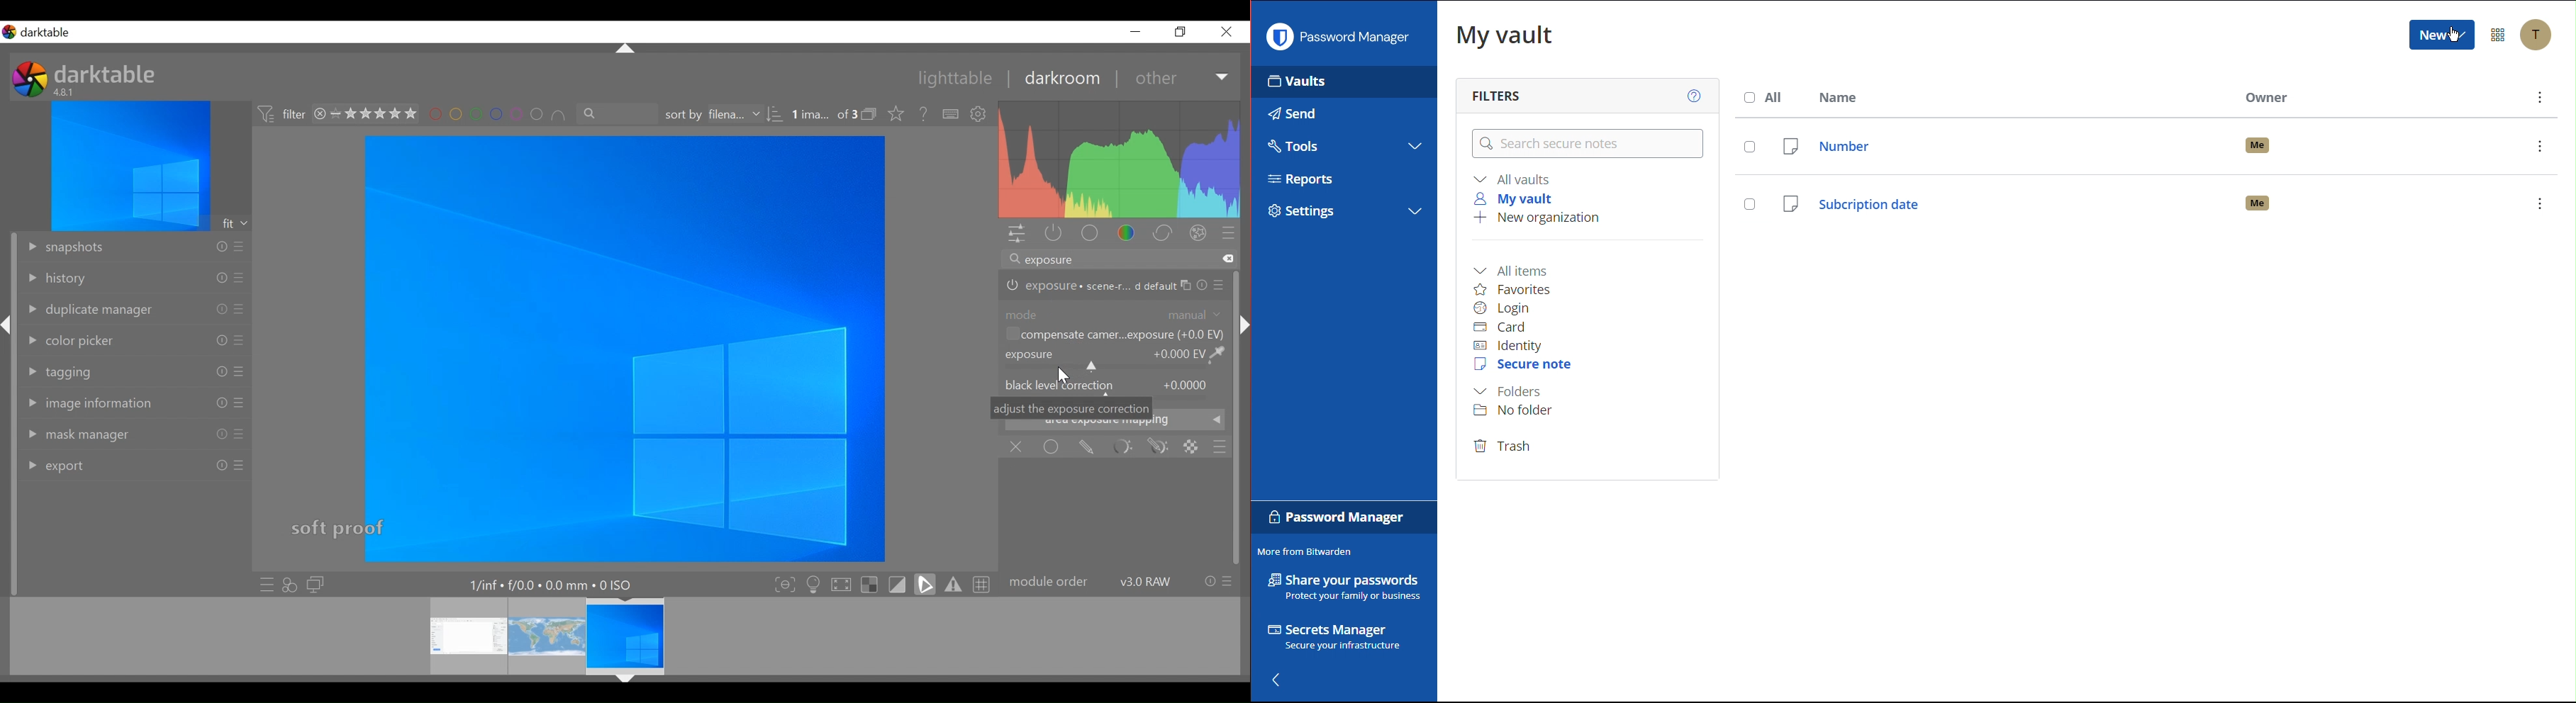 The width and height of the screenshot is (2576, 728). I want to click on My vault, so click(1517, 198).